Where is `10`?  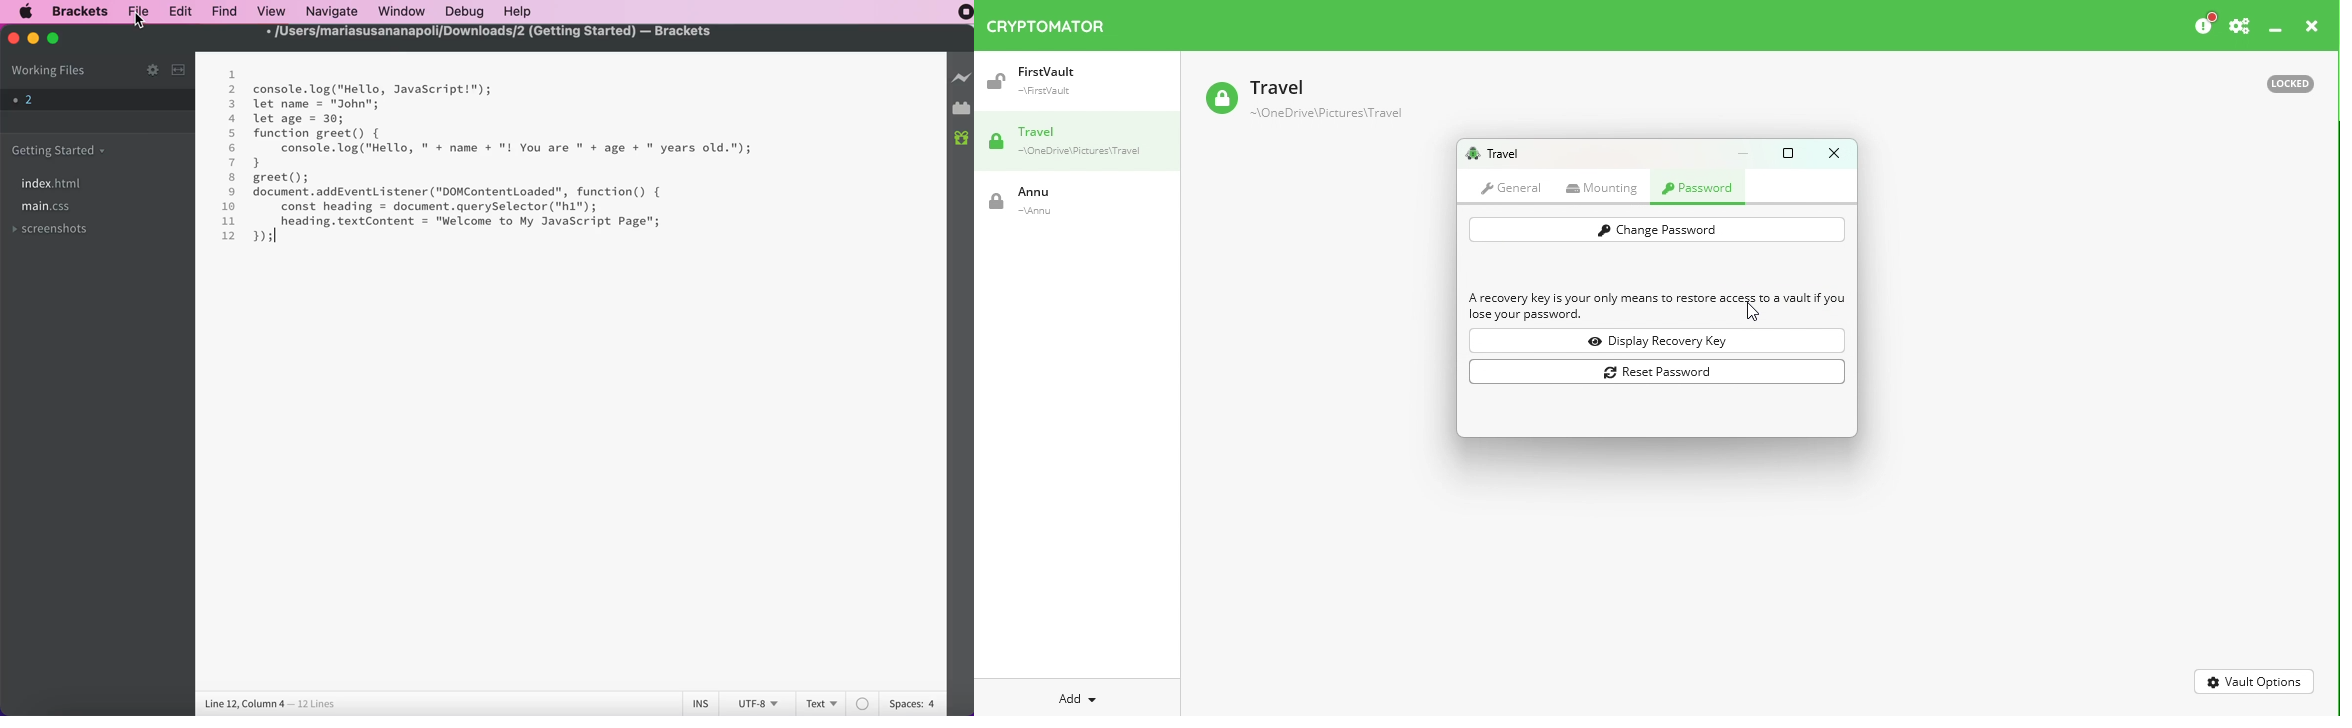 10 is located at coordinates (229, 206).